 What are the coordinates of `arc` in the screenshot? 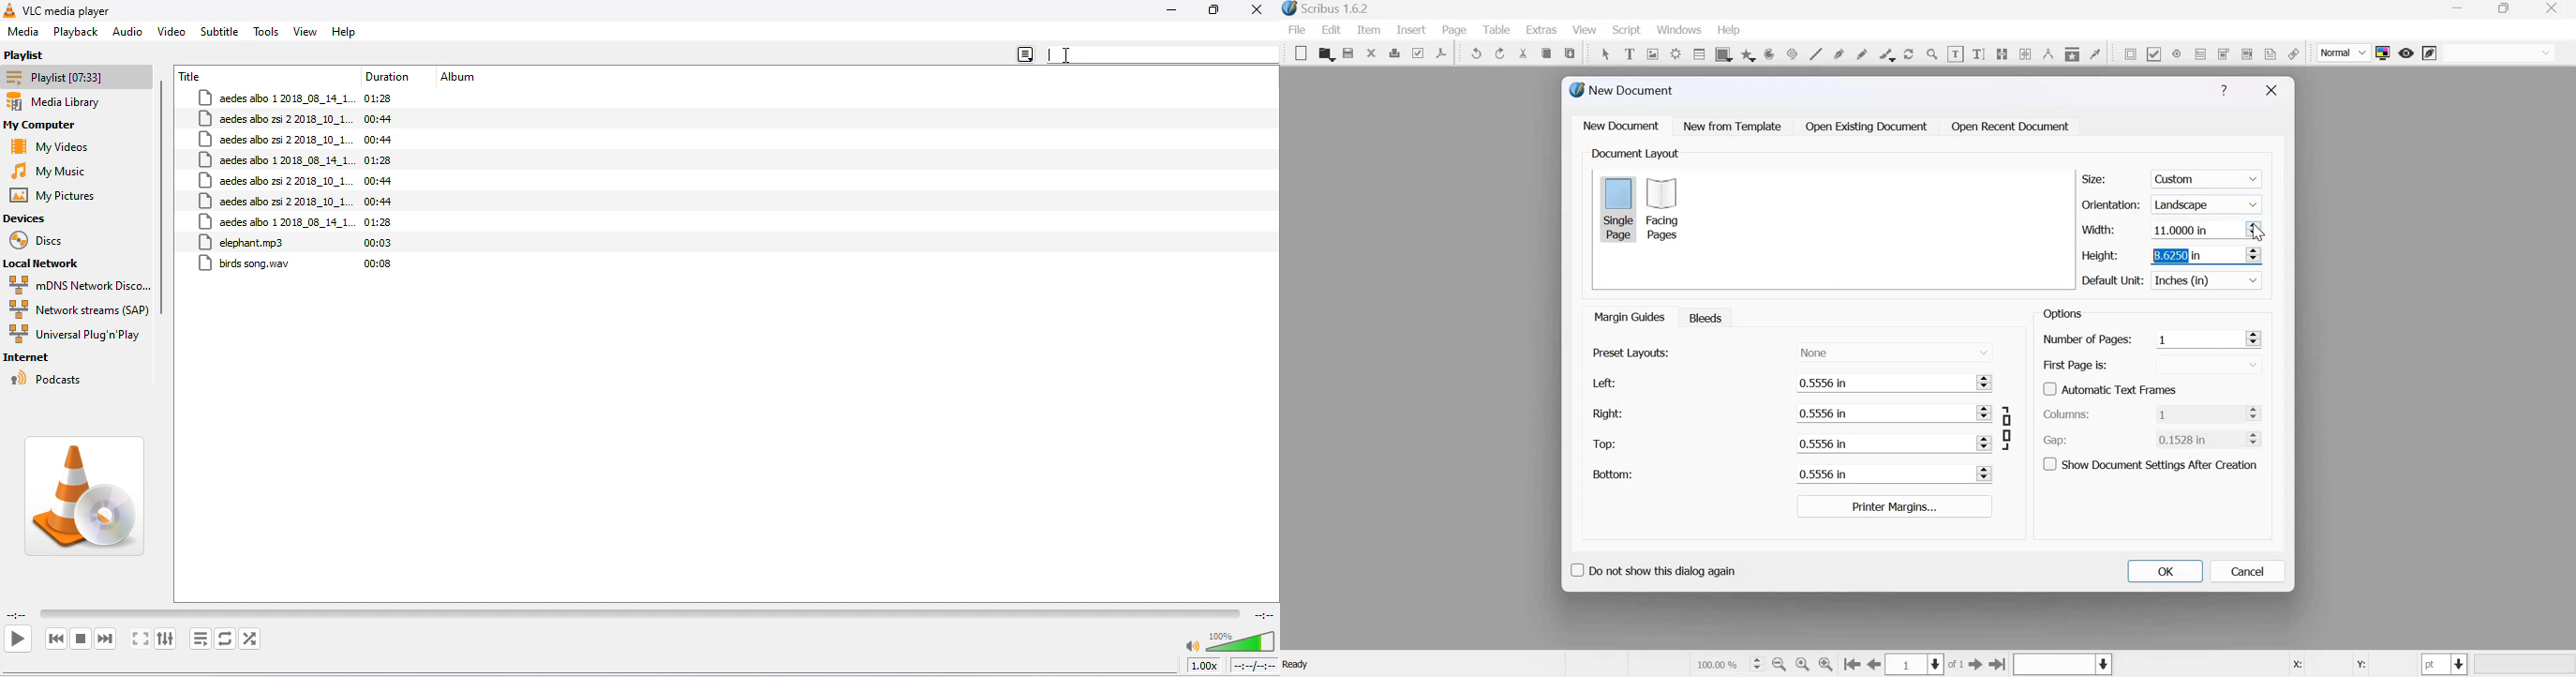 It's located at (1748, 53).